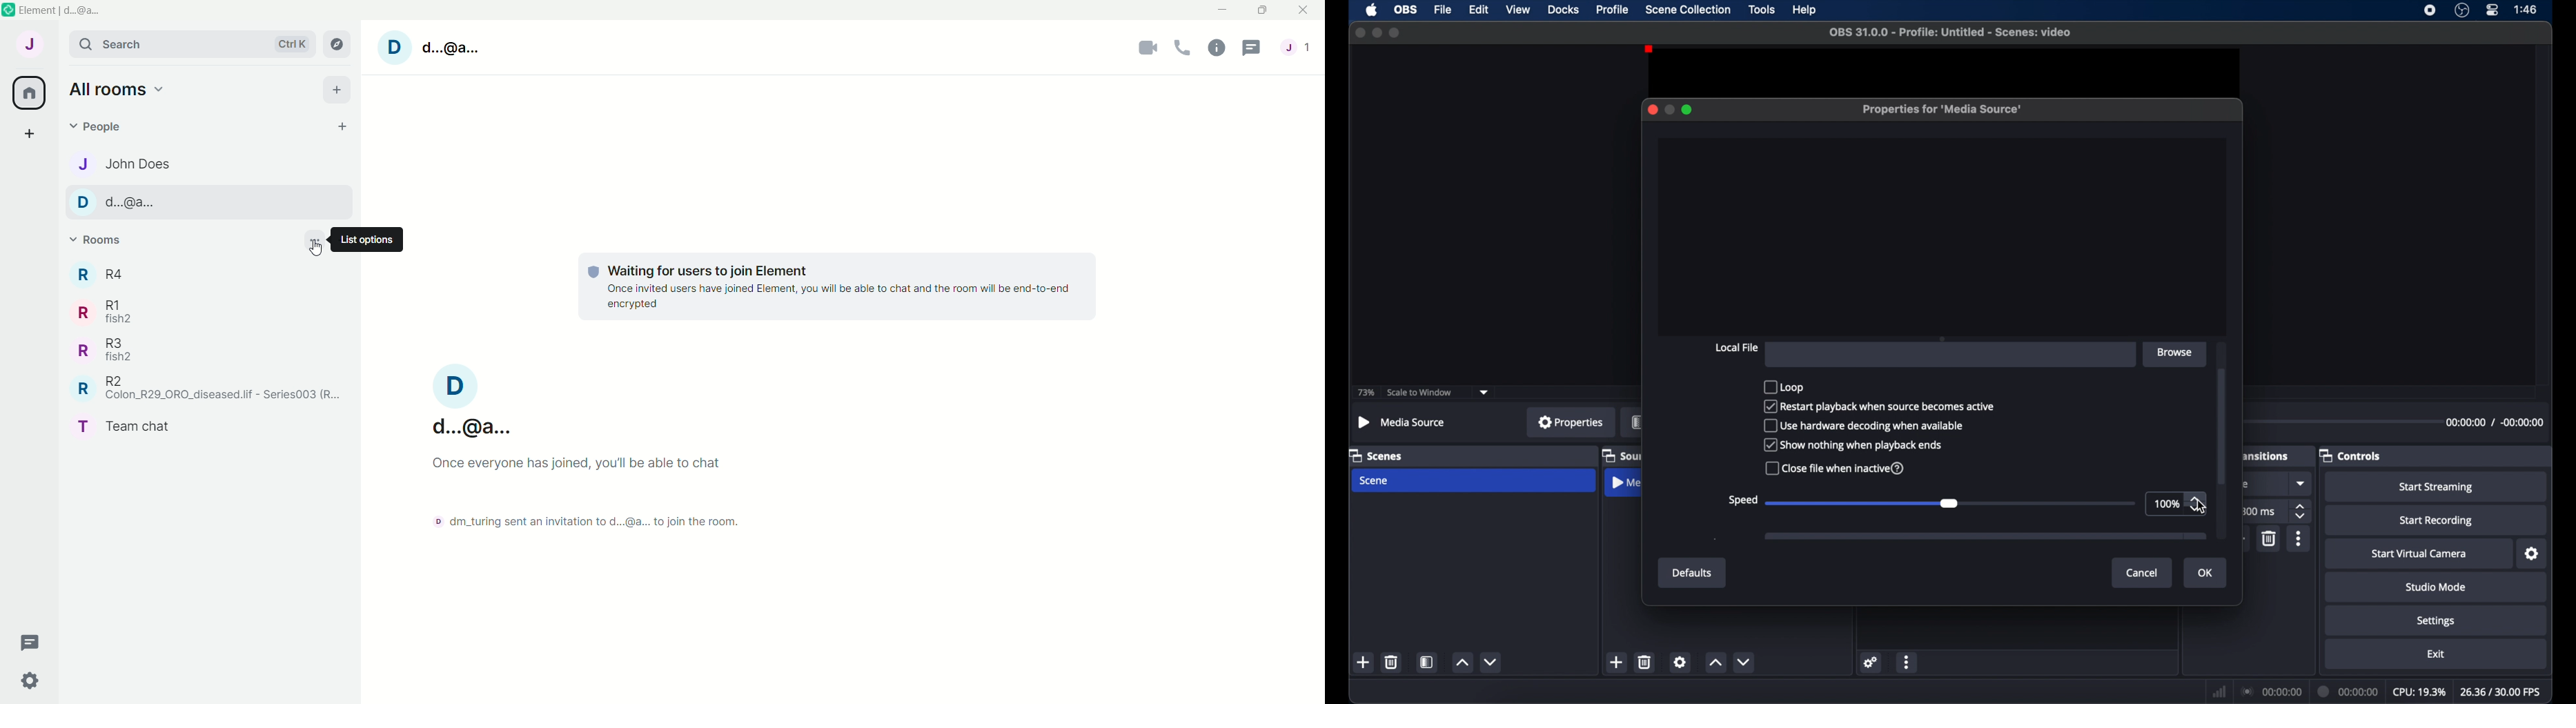 This screenshot has height=728, width=2576. What do you see at coordinates (2206, 574) in the screenshot?
I see `ok` at bounding box center [2206, 574].